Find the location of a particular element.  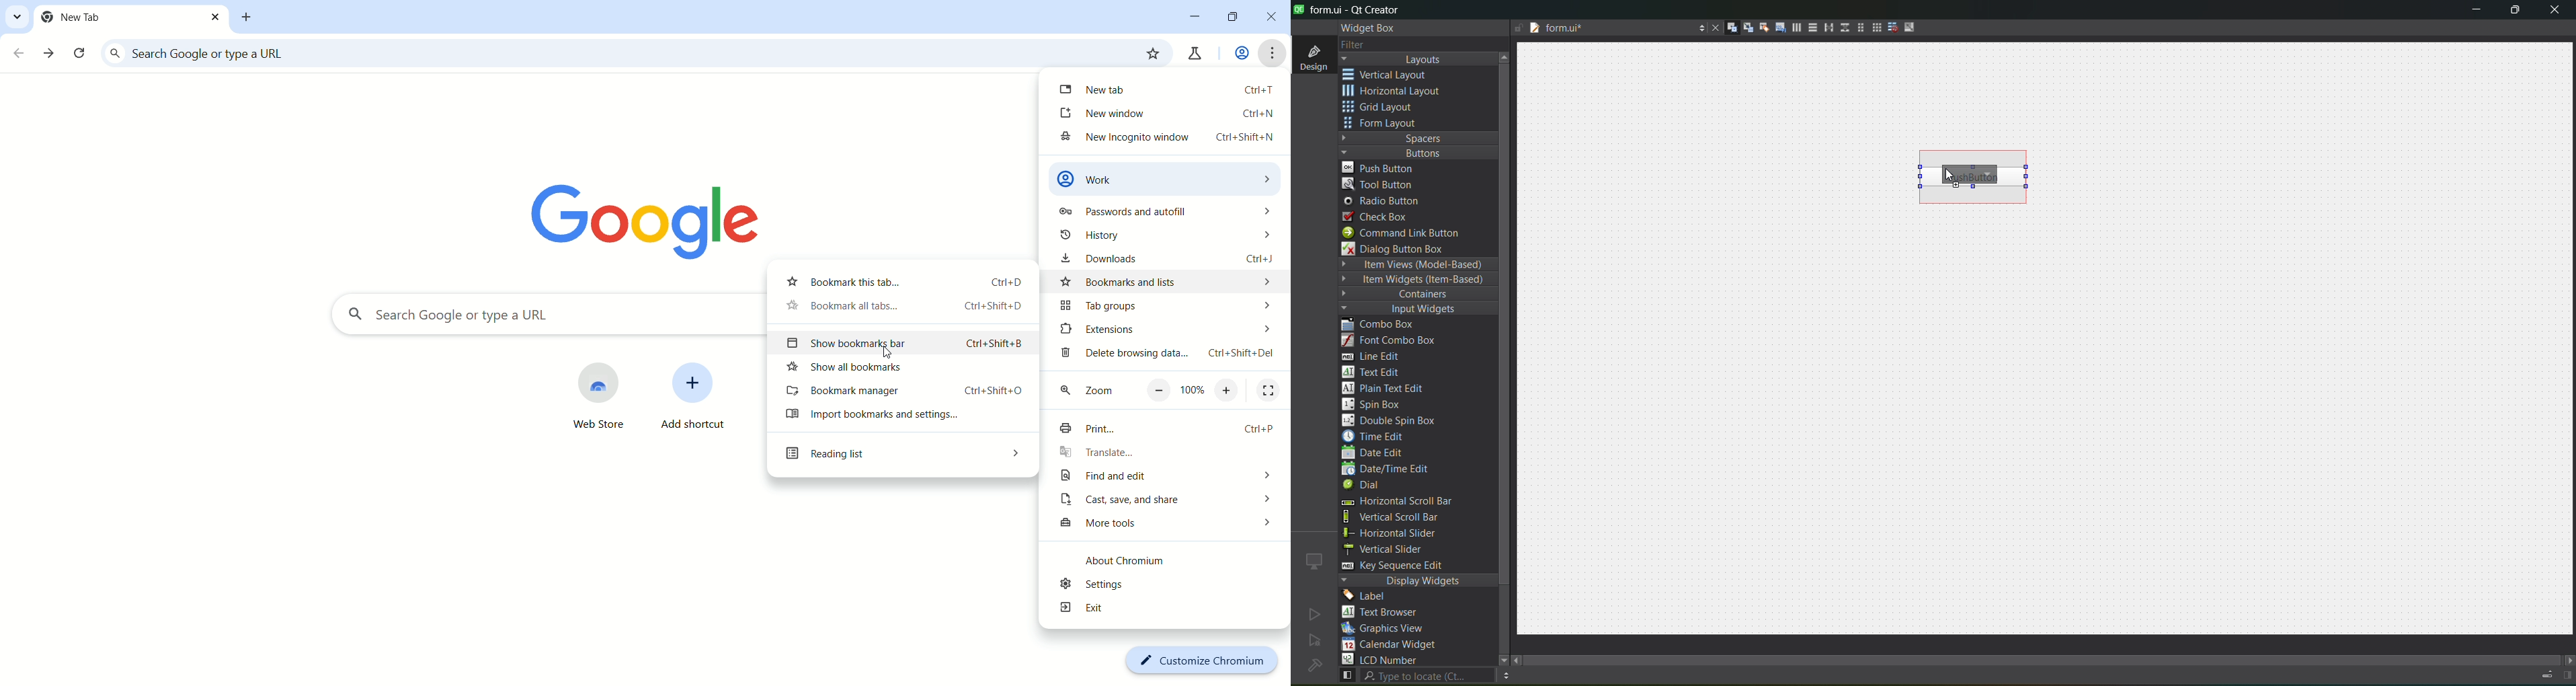

customize chromium is located at coordinates (1201, 660).